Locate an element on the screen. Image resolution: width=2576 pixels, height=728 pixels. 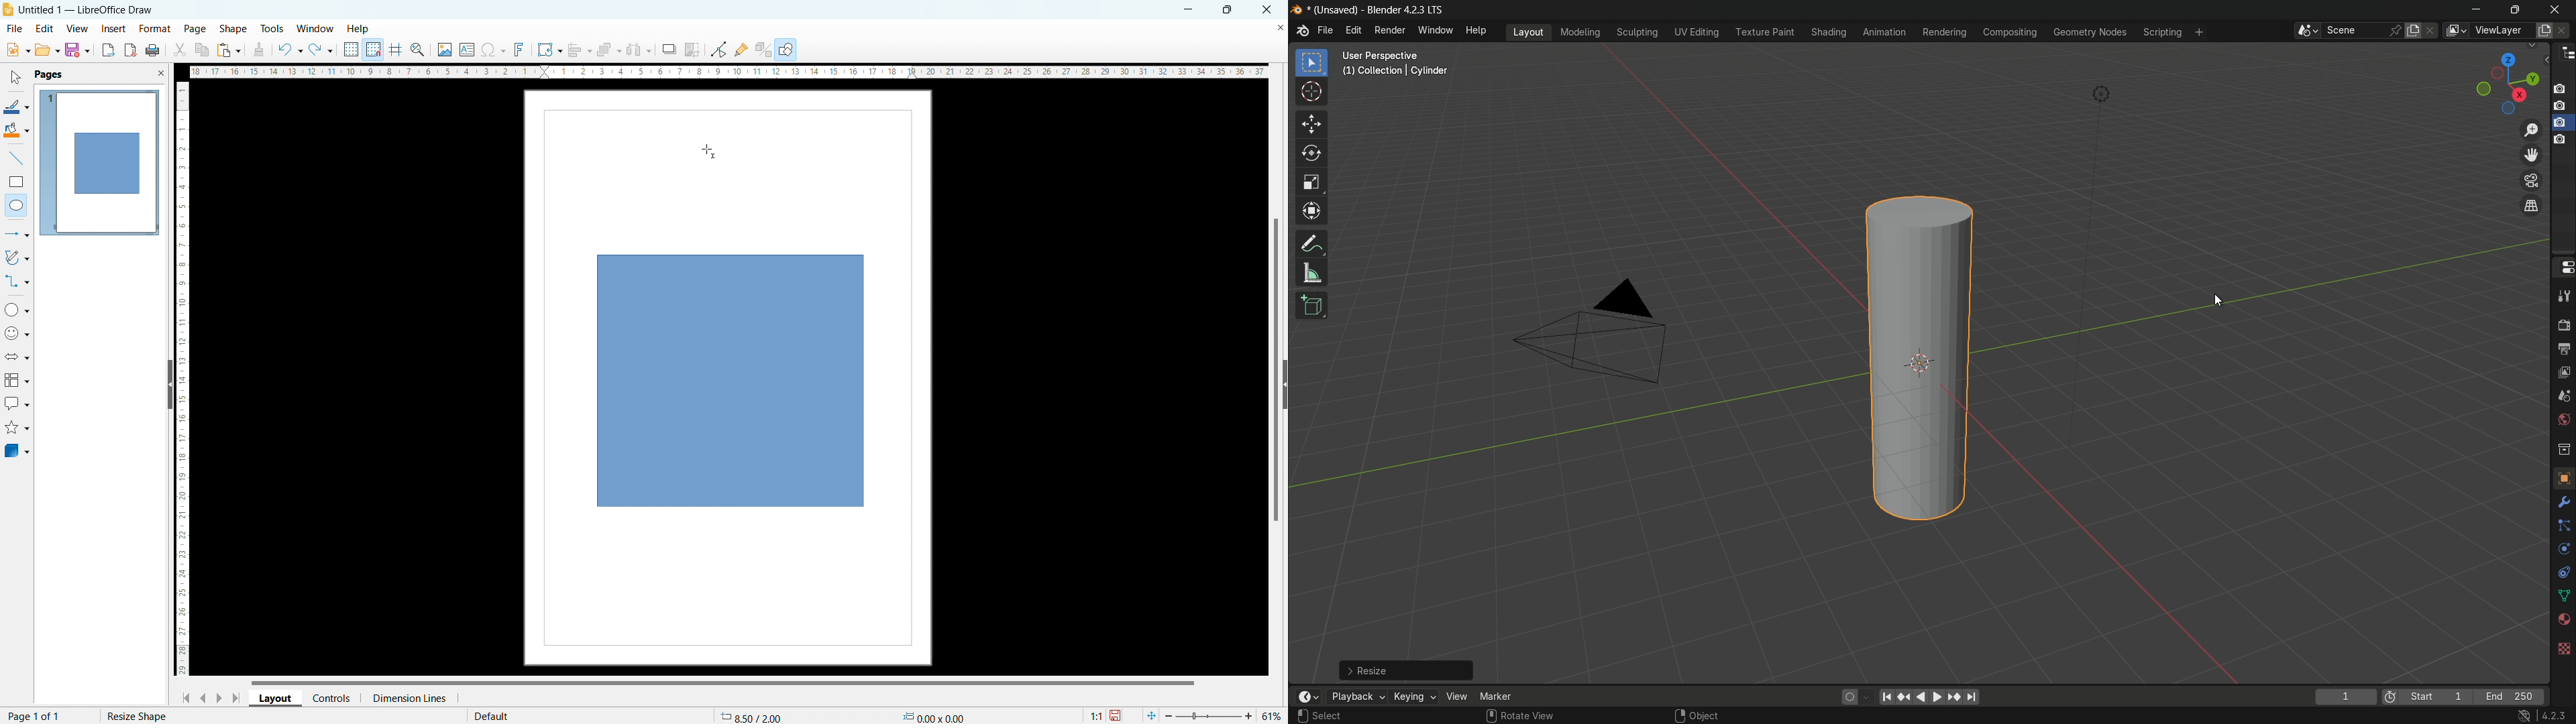
clone formatting is located at coordinates (259, 50).